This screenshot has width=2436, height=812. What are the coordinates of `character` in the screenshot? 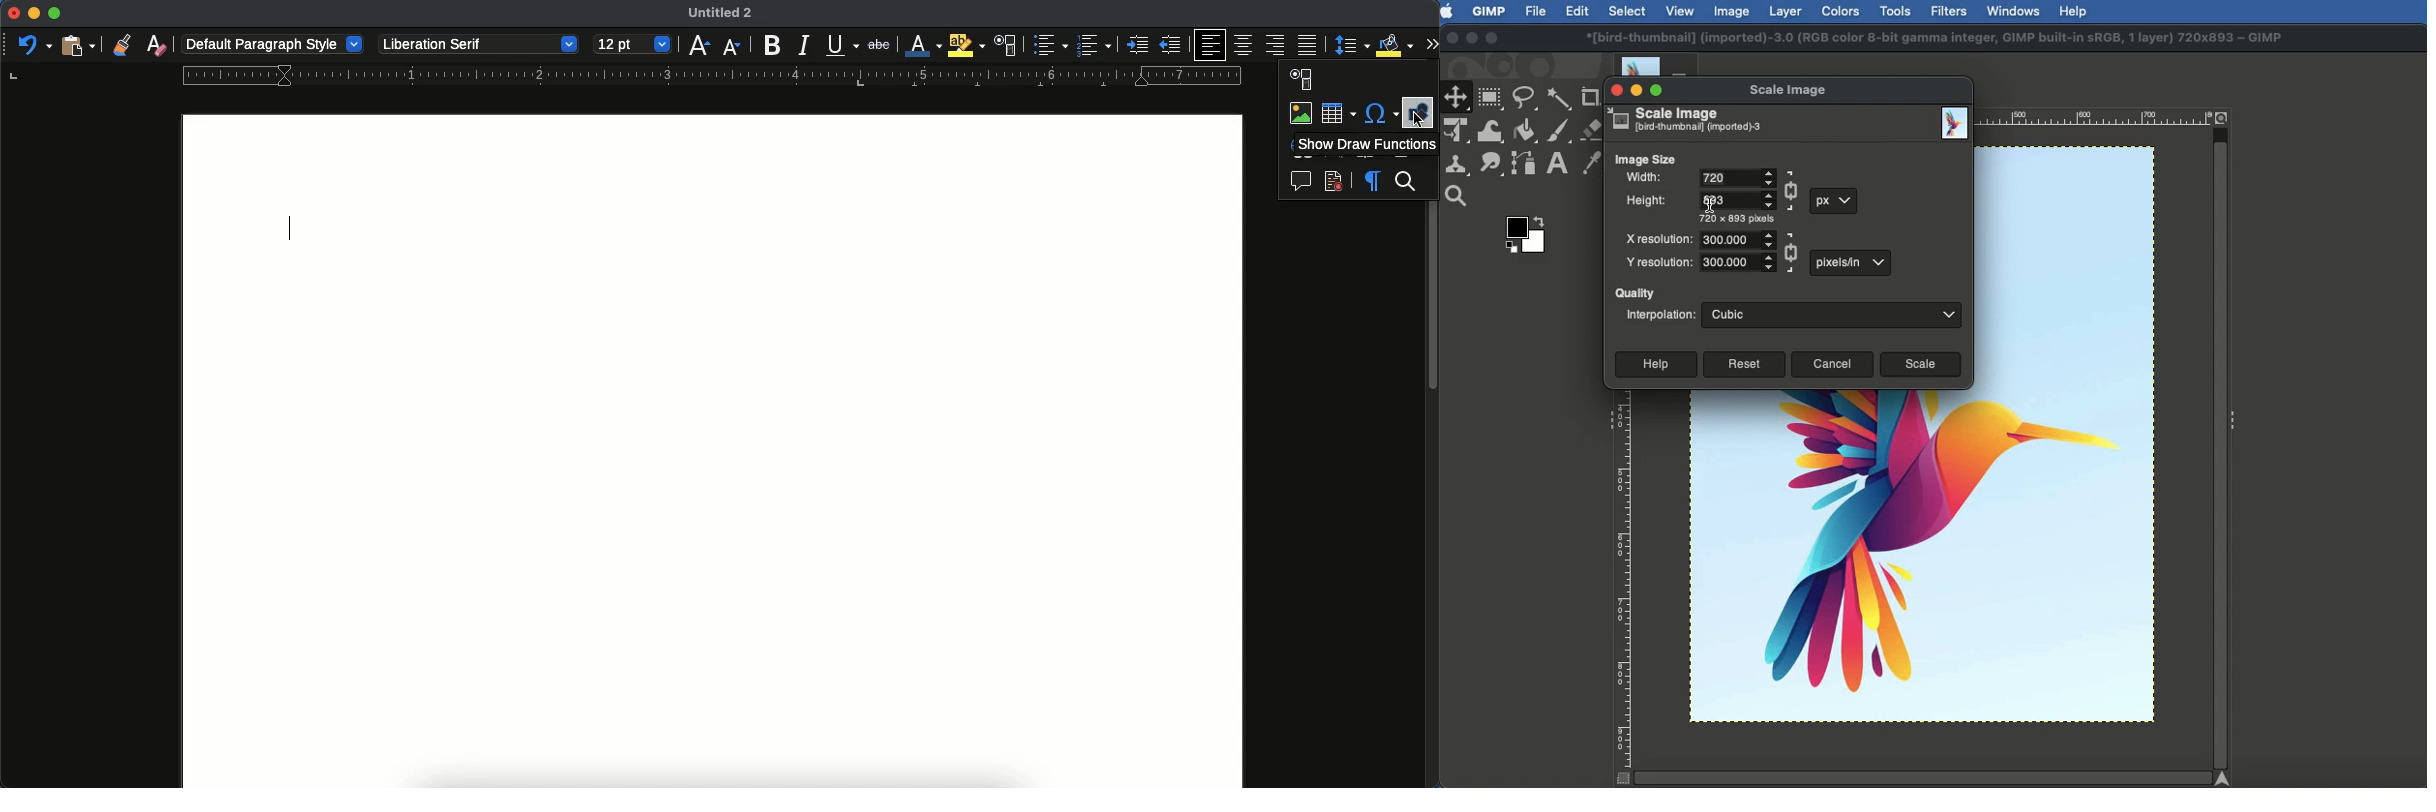 It's located at (1006, 45).